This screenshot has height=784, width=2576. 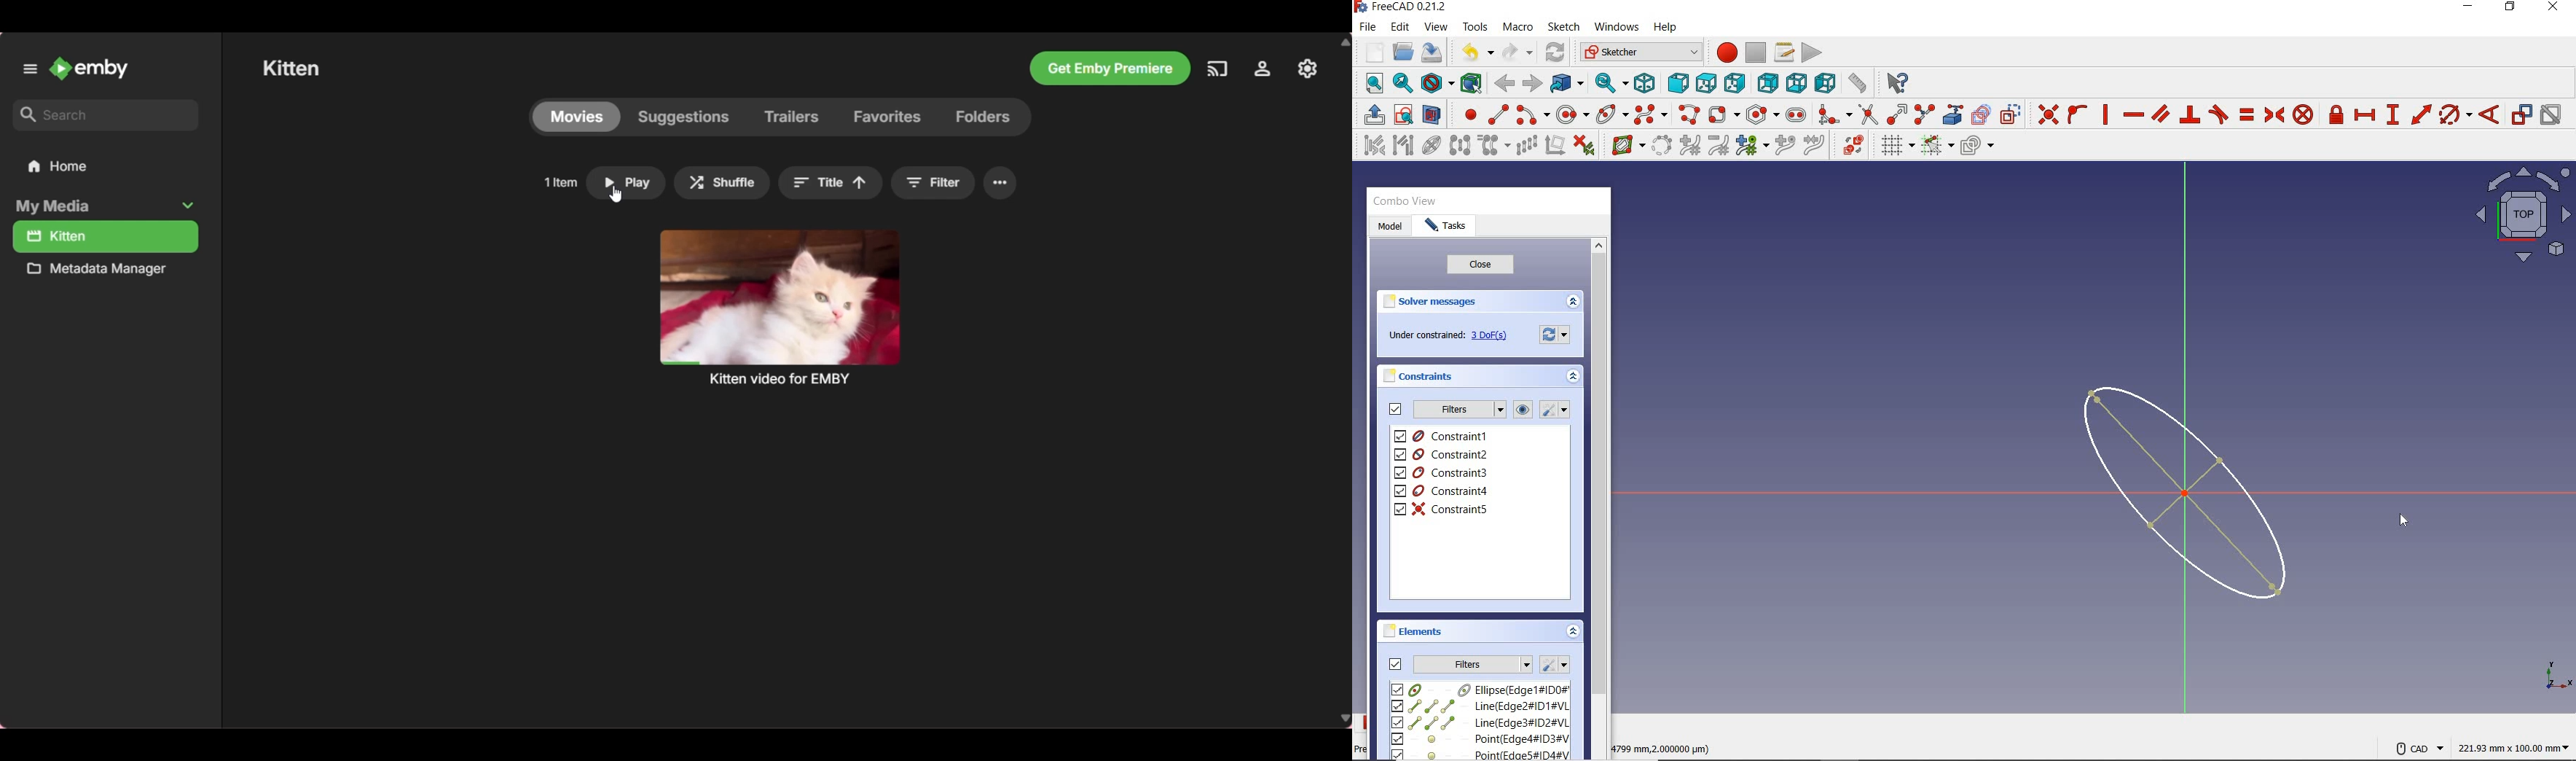 I want to click on switch virtual space, so click(x=1853, y=145).